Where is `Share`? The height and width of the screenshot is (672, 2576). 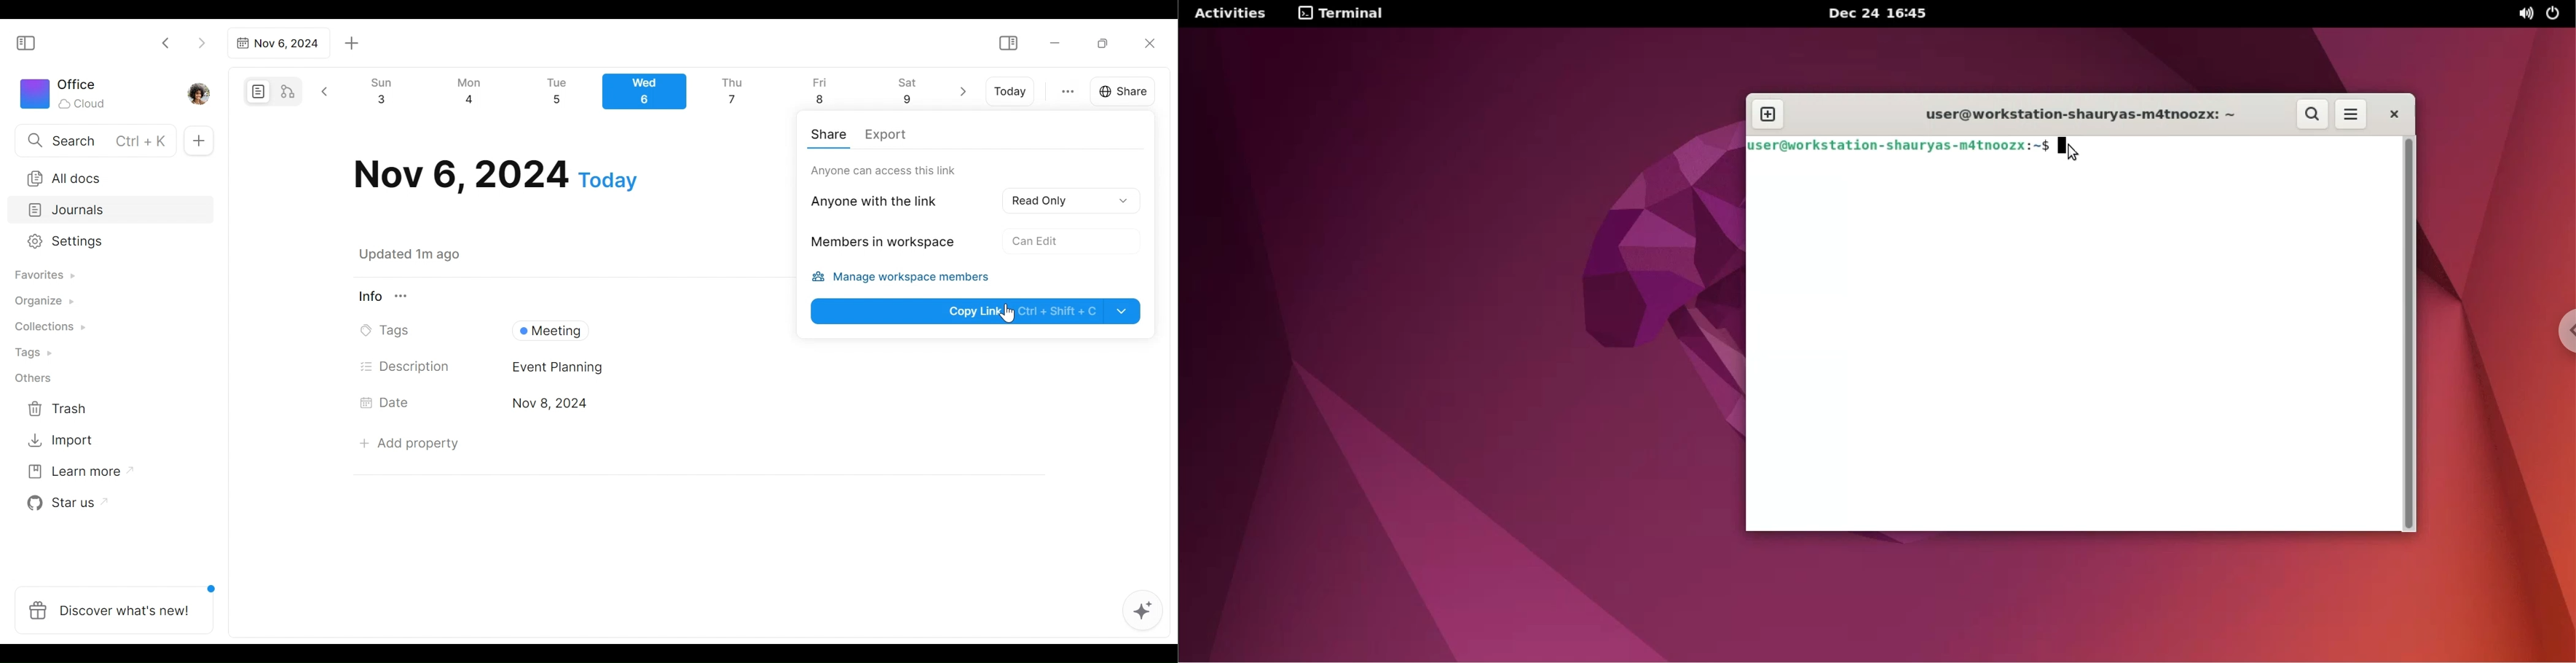 Share is located at coordinates (832, 134).